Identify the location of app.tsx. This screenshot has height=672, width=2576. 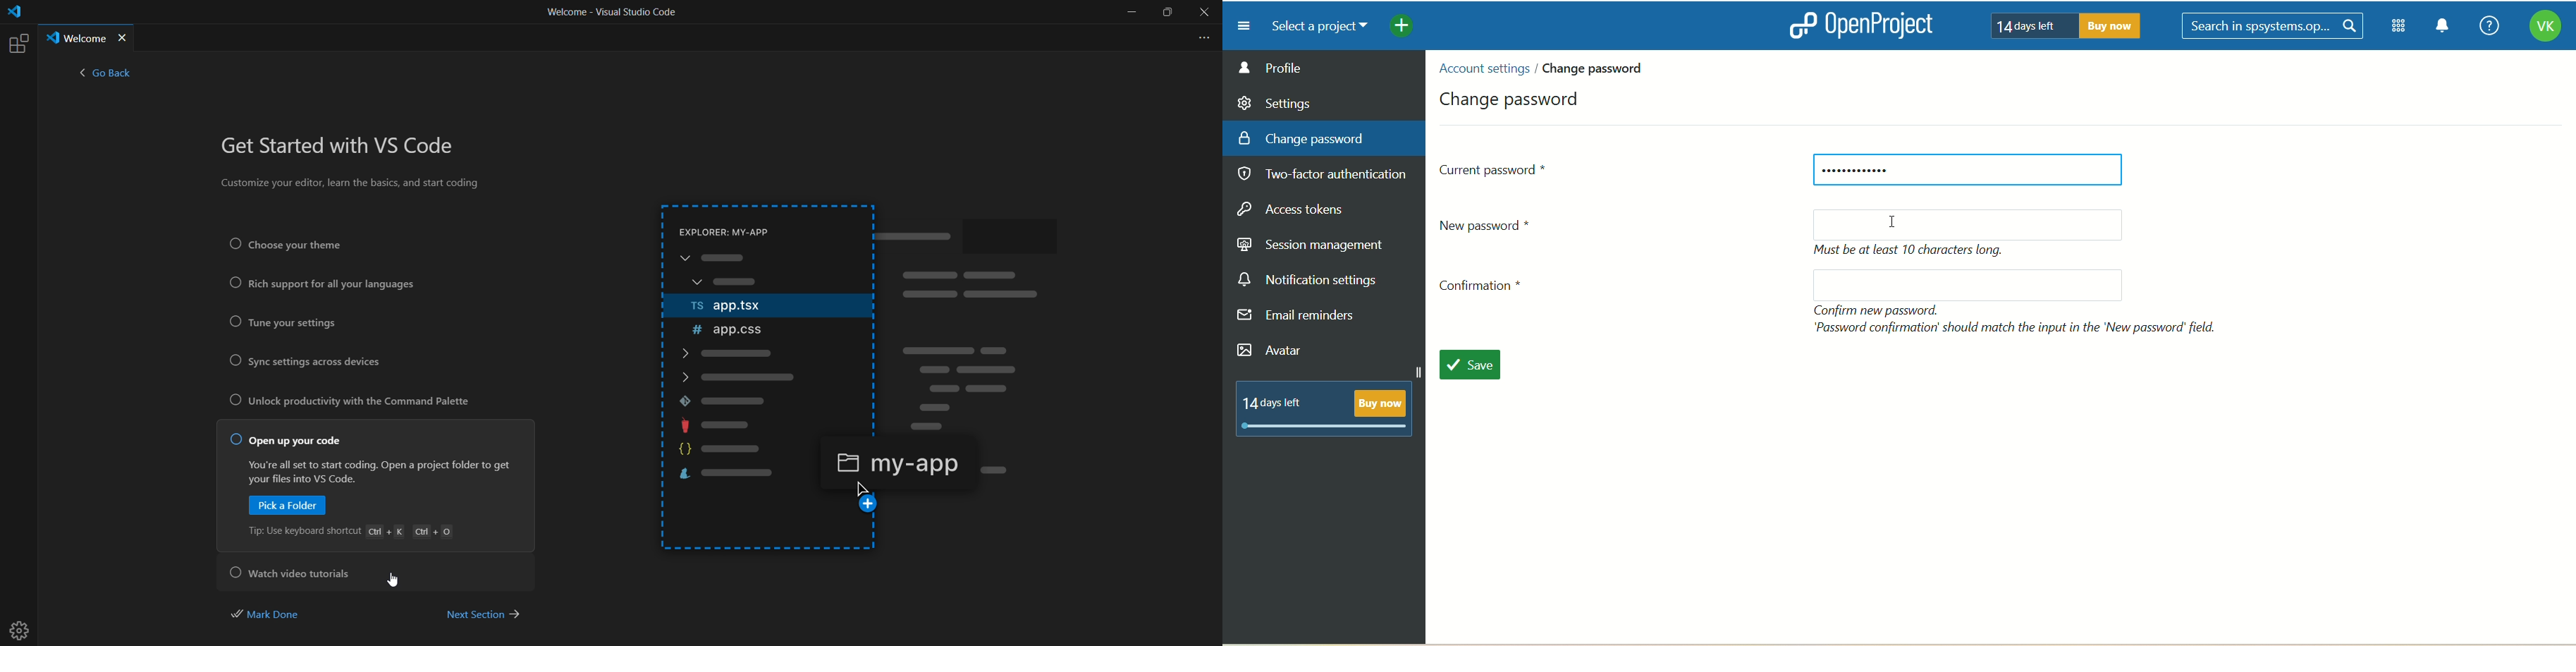
(760, 307).